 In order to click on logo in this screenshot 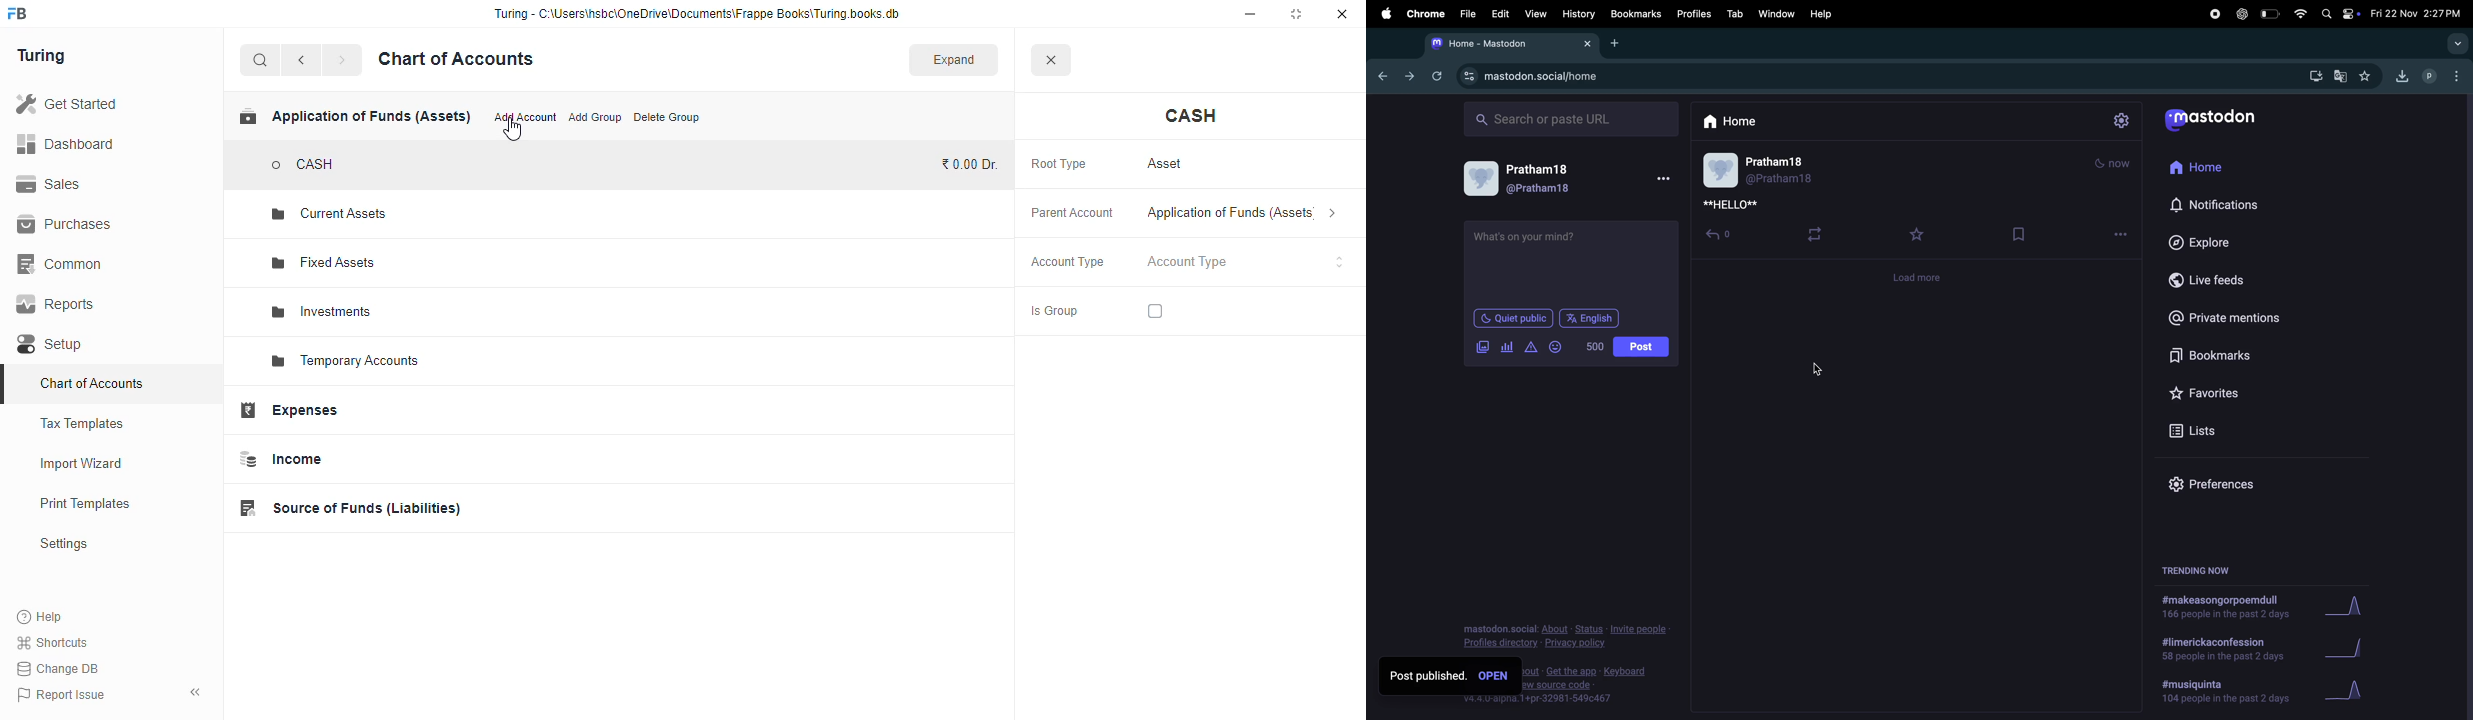, I will do `click(18, 13)`.